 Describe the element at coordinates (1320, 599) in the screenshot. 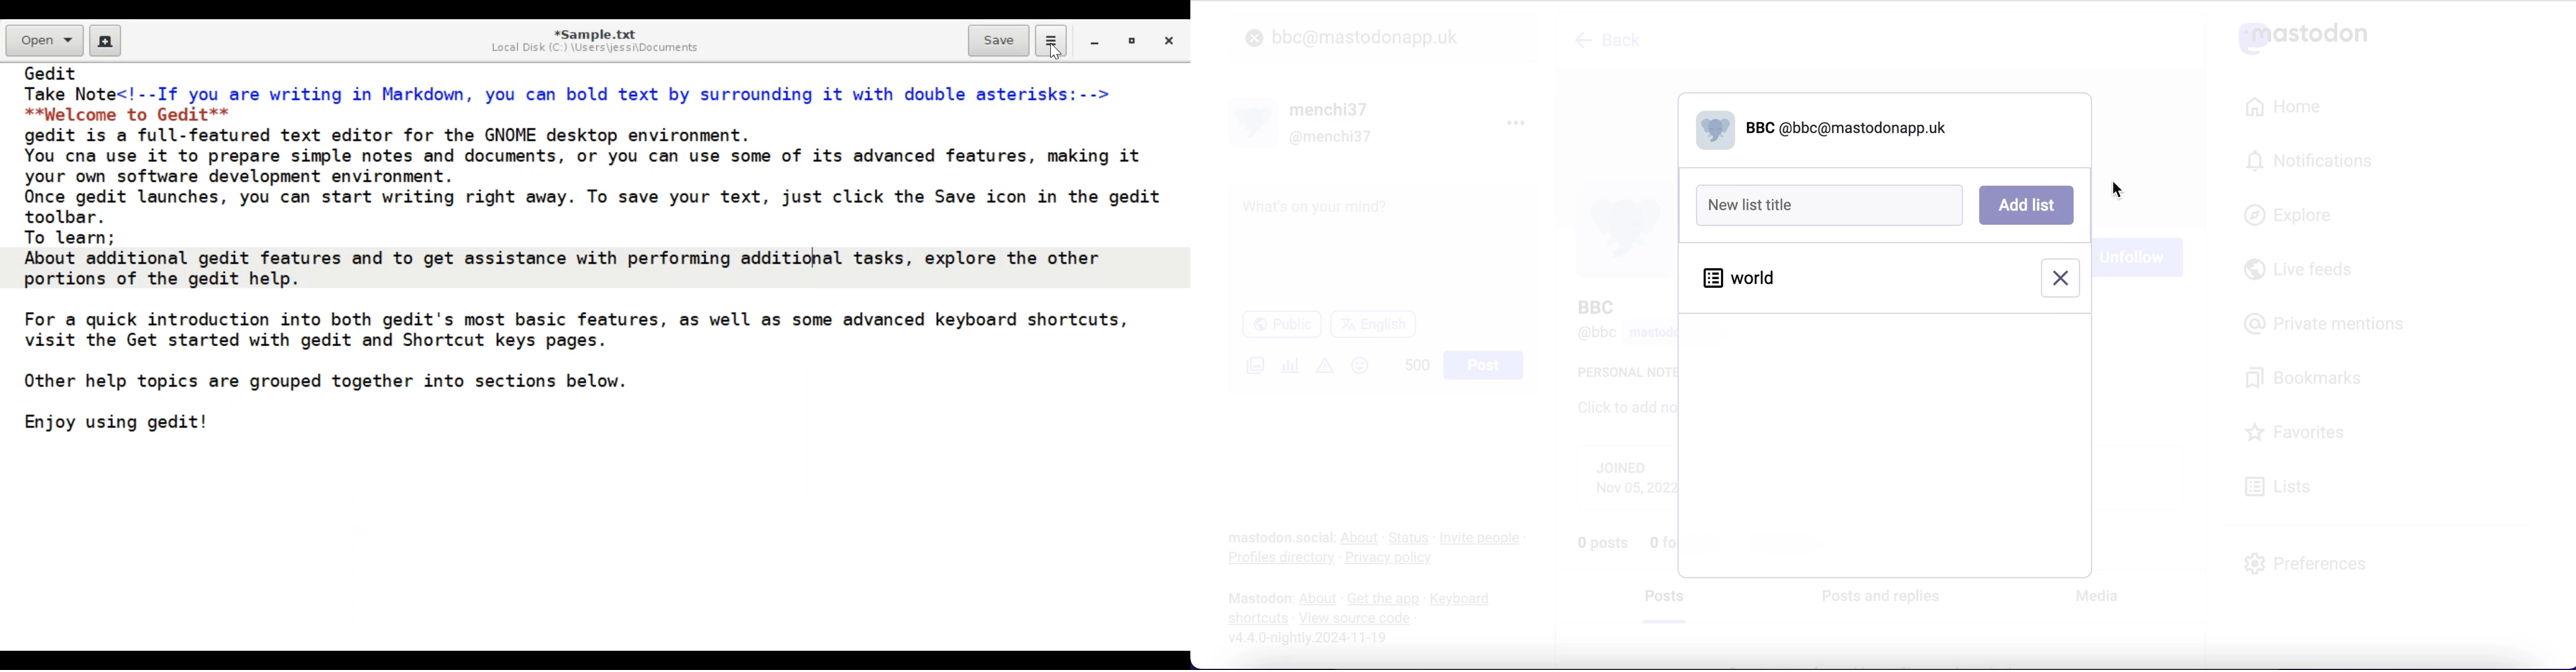

I see `about` at that location.